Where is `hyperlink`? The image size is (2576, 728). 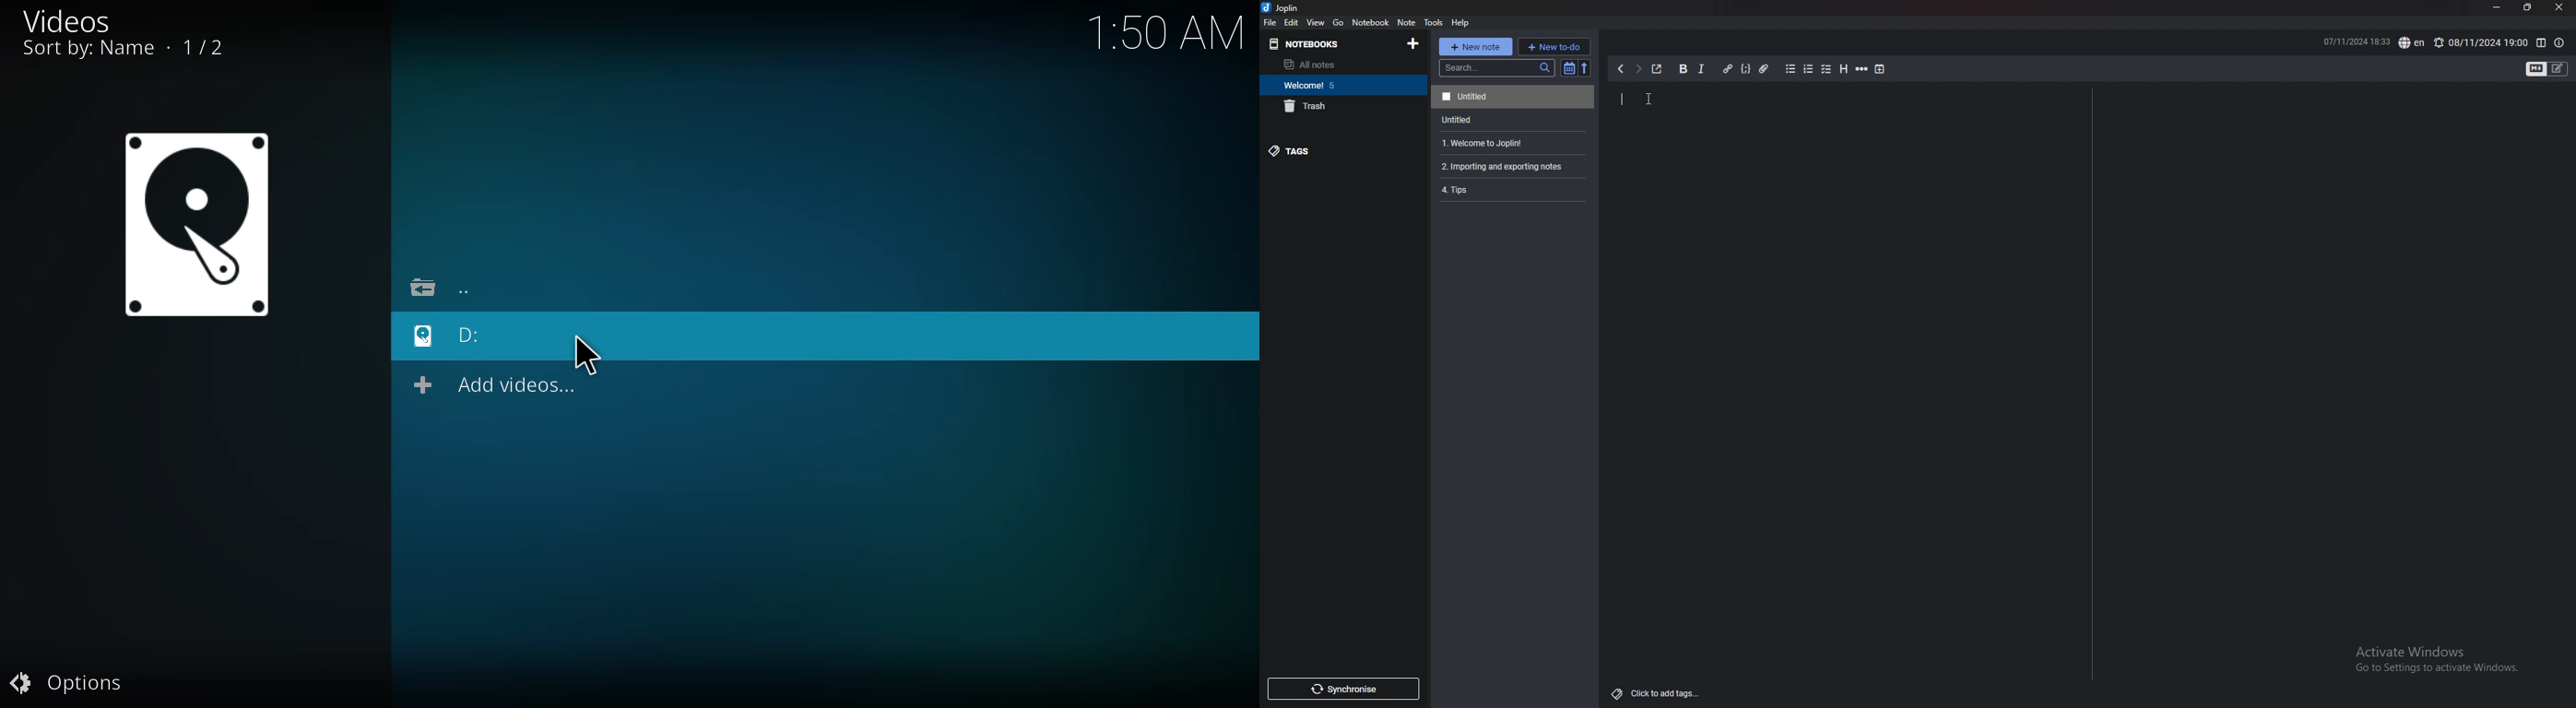
hyperlink is located at coordinates (1729, 69).